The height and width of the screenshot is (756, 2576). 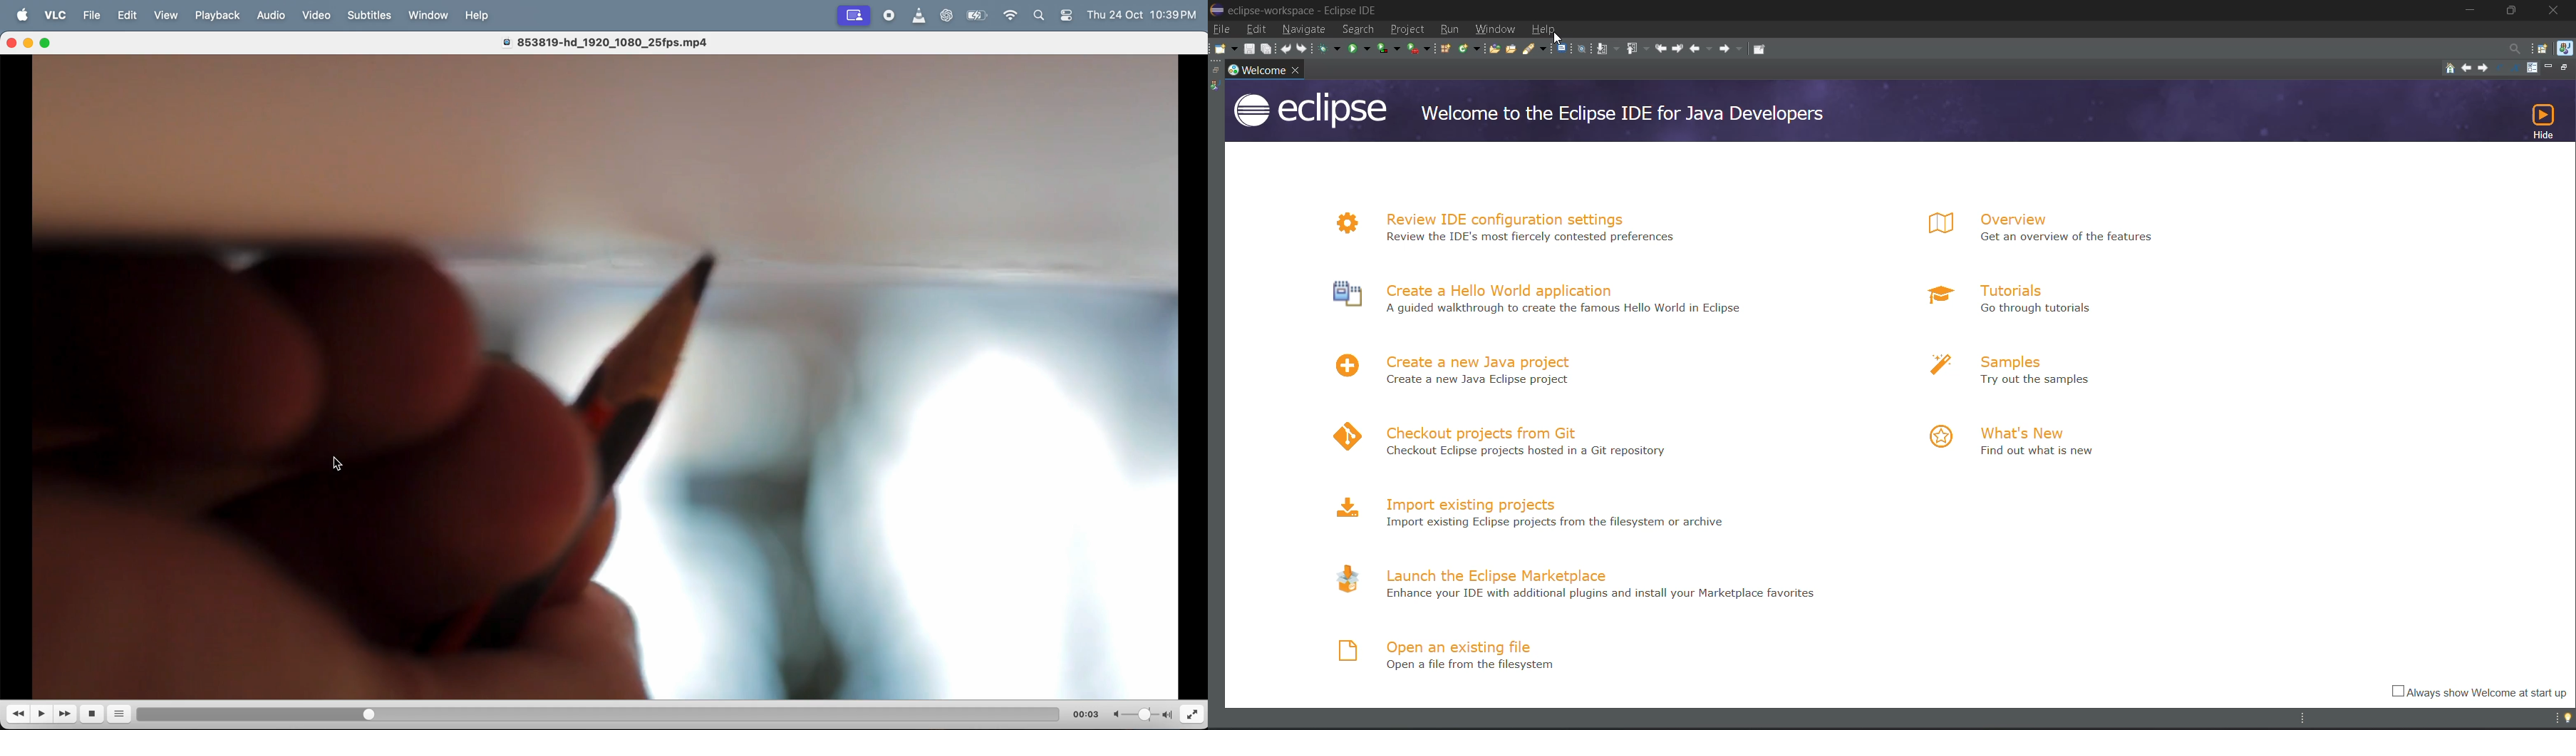 I want to click on edit, so click(x=132, y=16).